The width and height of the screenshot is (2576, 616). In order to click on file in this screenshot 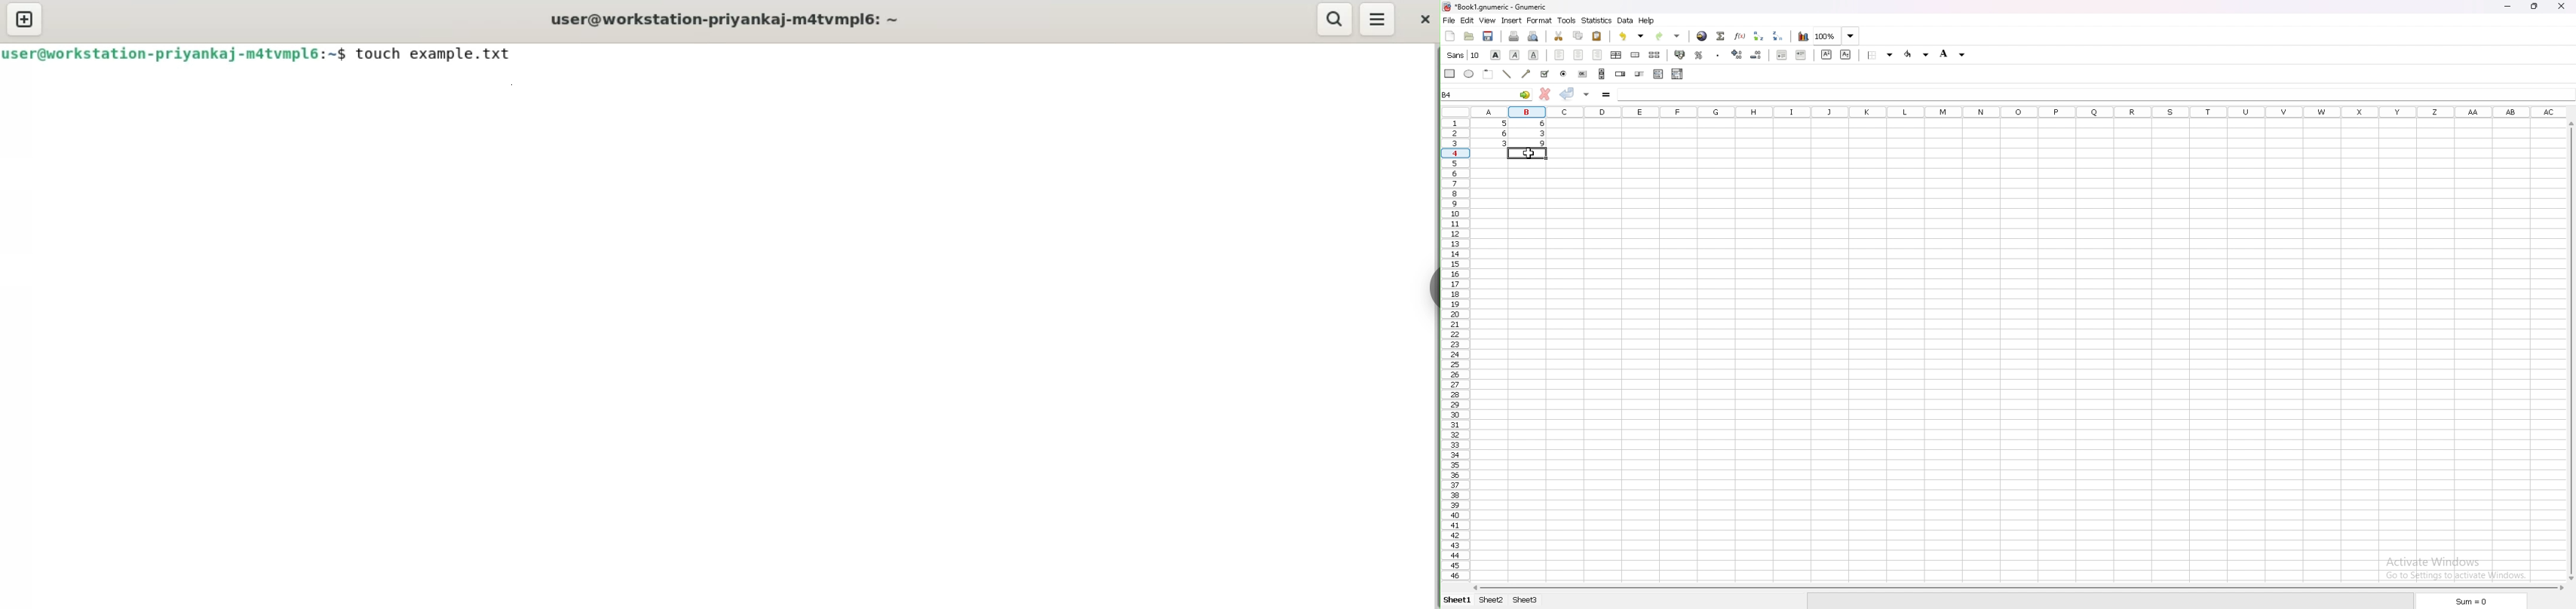, I will do `click(1449, 20)`.